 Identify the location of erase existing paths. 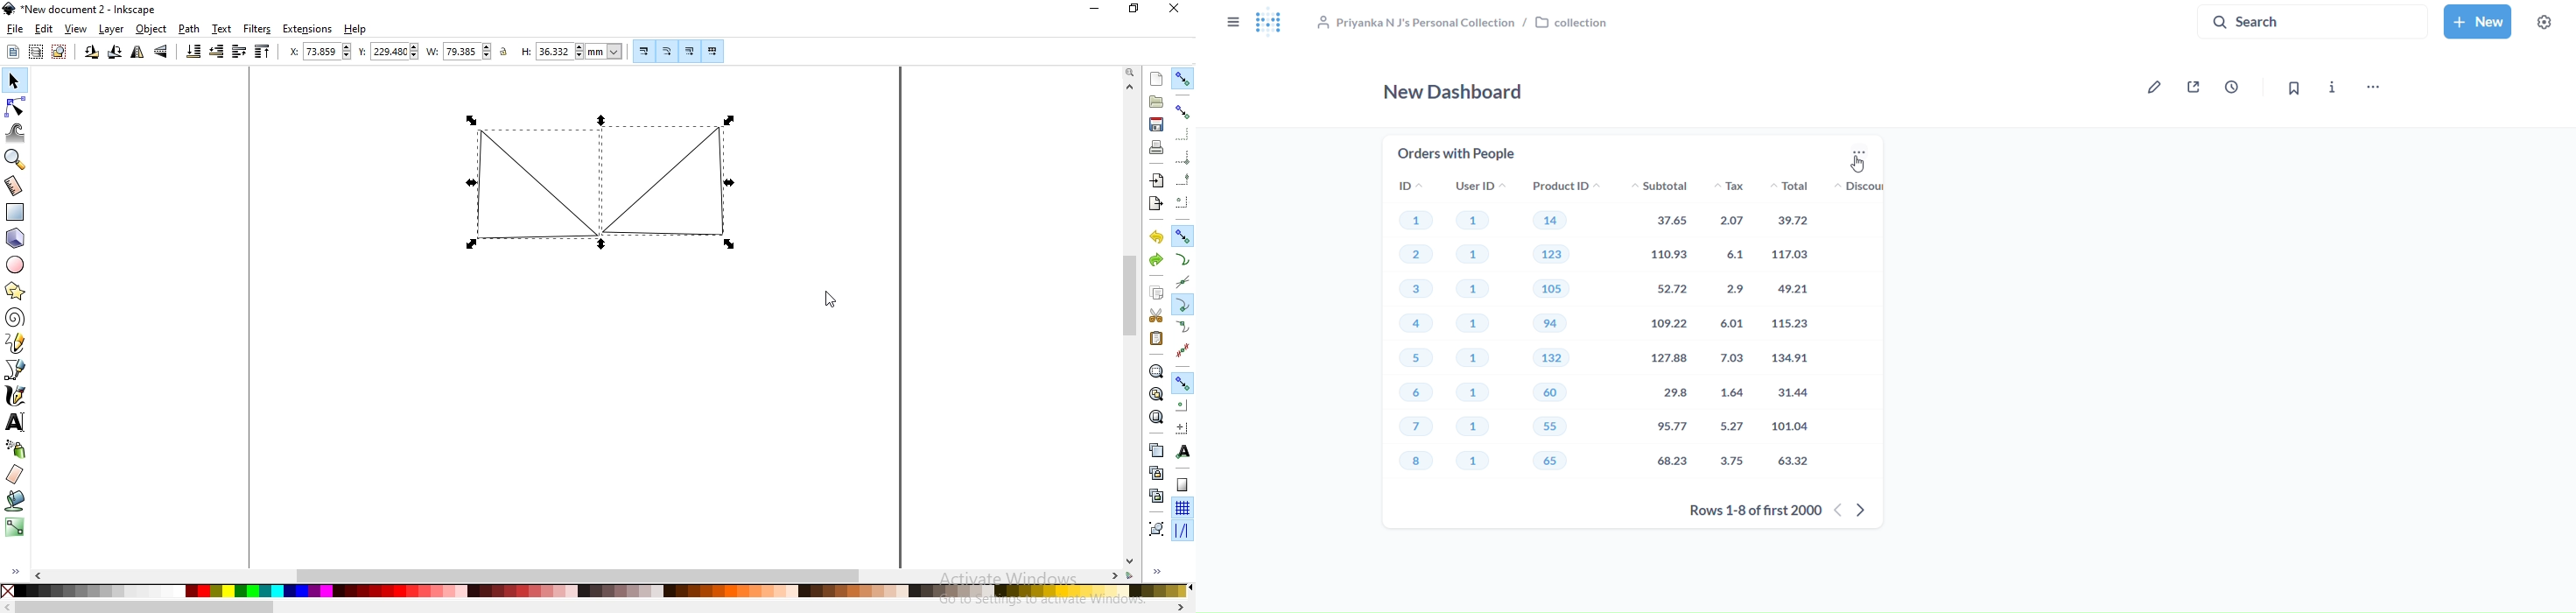
(16, 475).